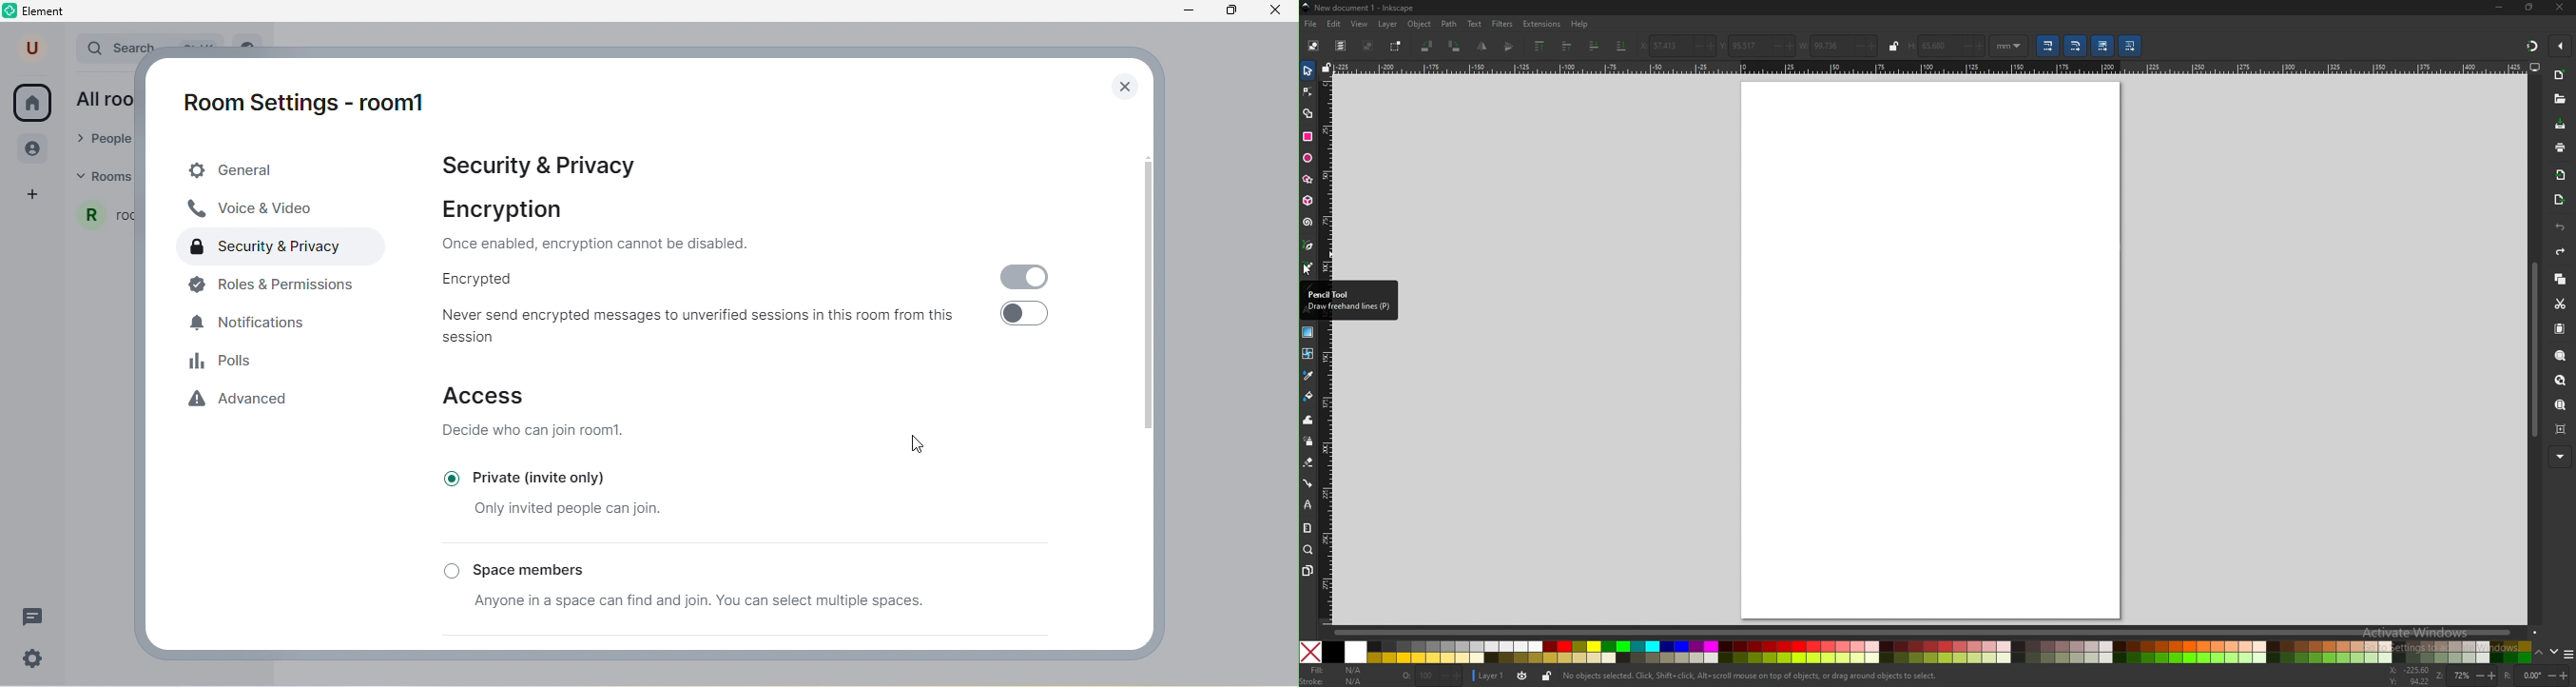 This screenshot has width=2576, height=700. What do you see at coordinates (1308, 505) in the screenshot?
I see `lpe` at bounding box center [1308, 505].